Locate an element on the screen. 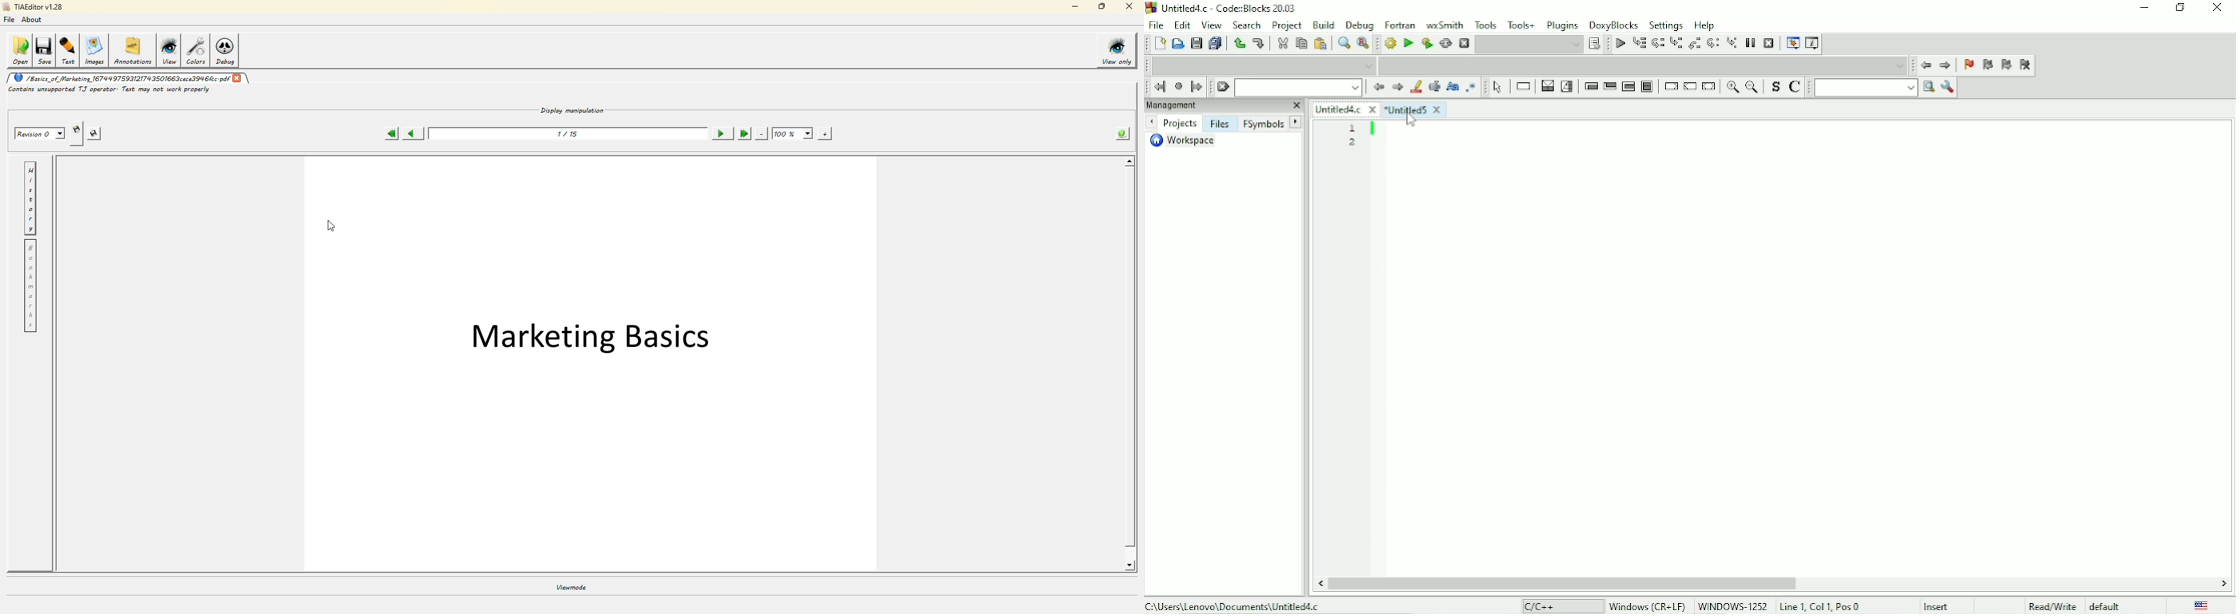 This screenshot has width=2240, height=616. Use regex is located at coordinates (1471, 89).